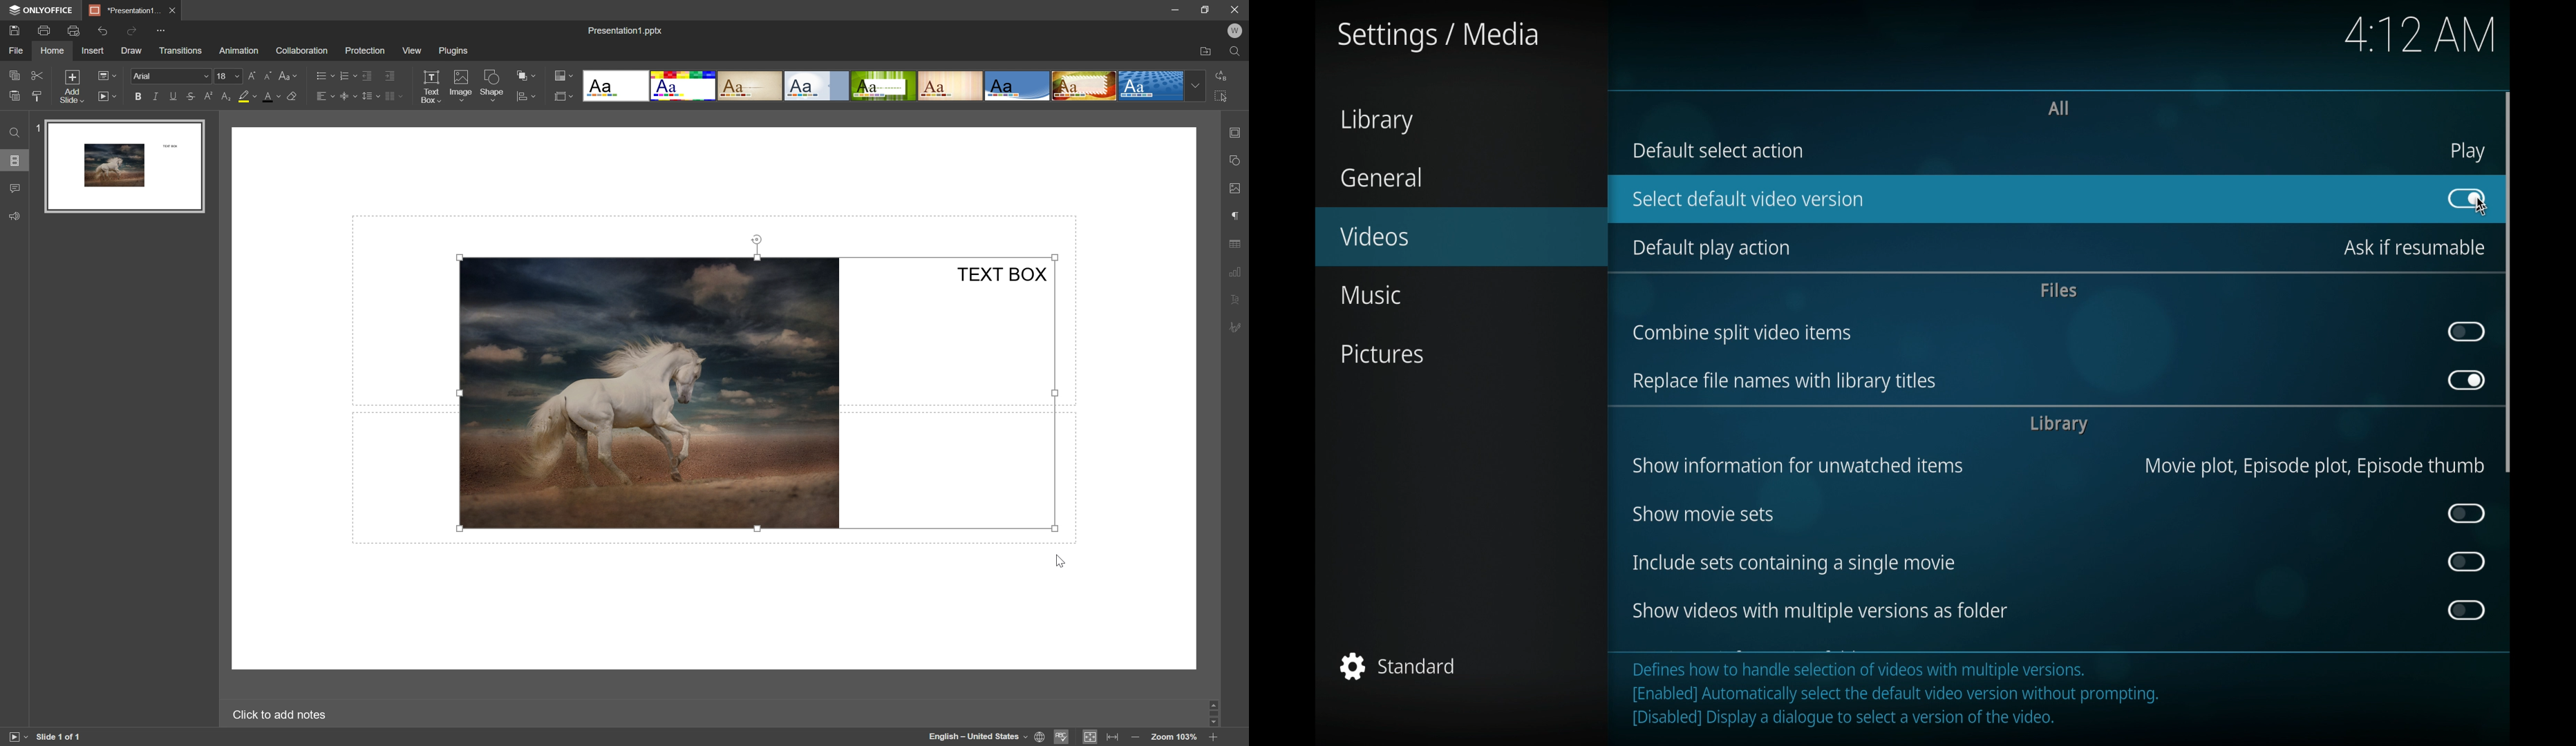 Image resolution: width=2576 pixels, height=756 pixels. Describe the element at coordinates (2469, 610) in the screenshot. I see `toggle button` at that location.